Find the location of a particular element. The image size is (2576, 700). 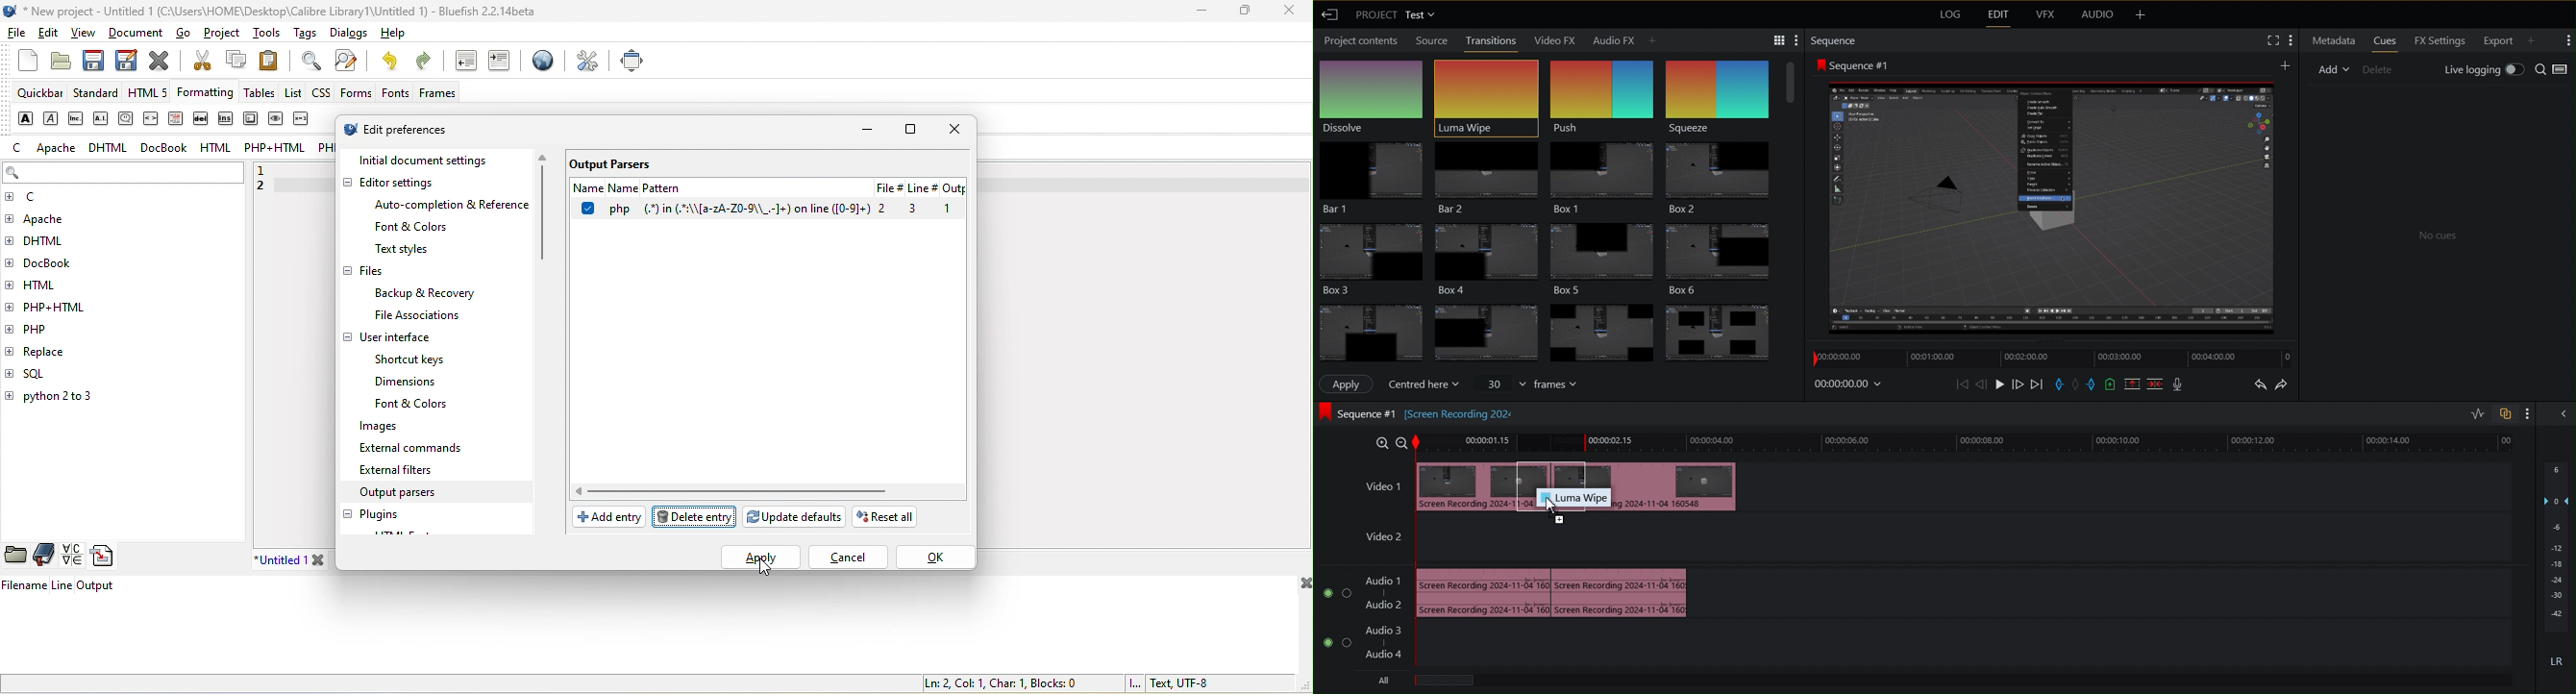

Audio FX is located at coordinates (1624, 39).